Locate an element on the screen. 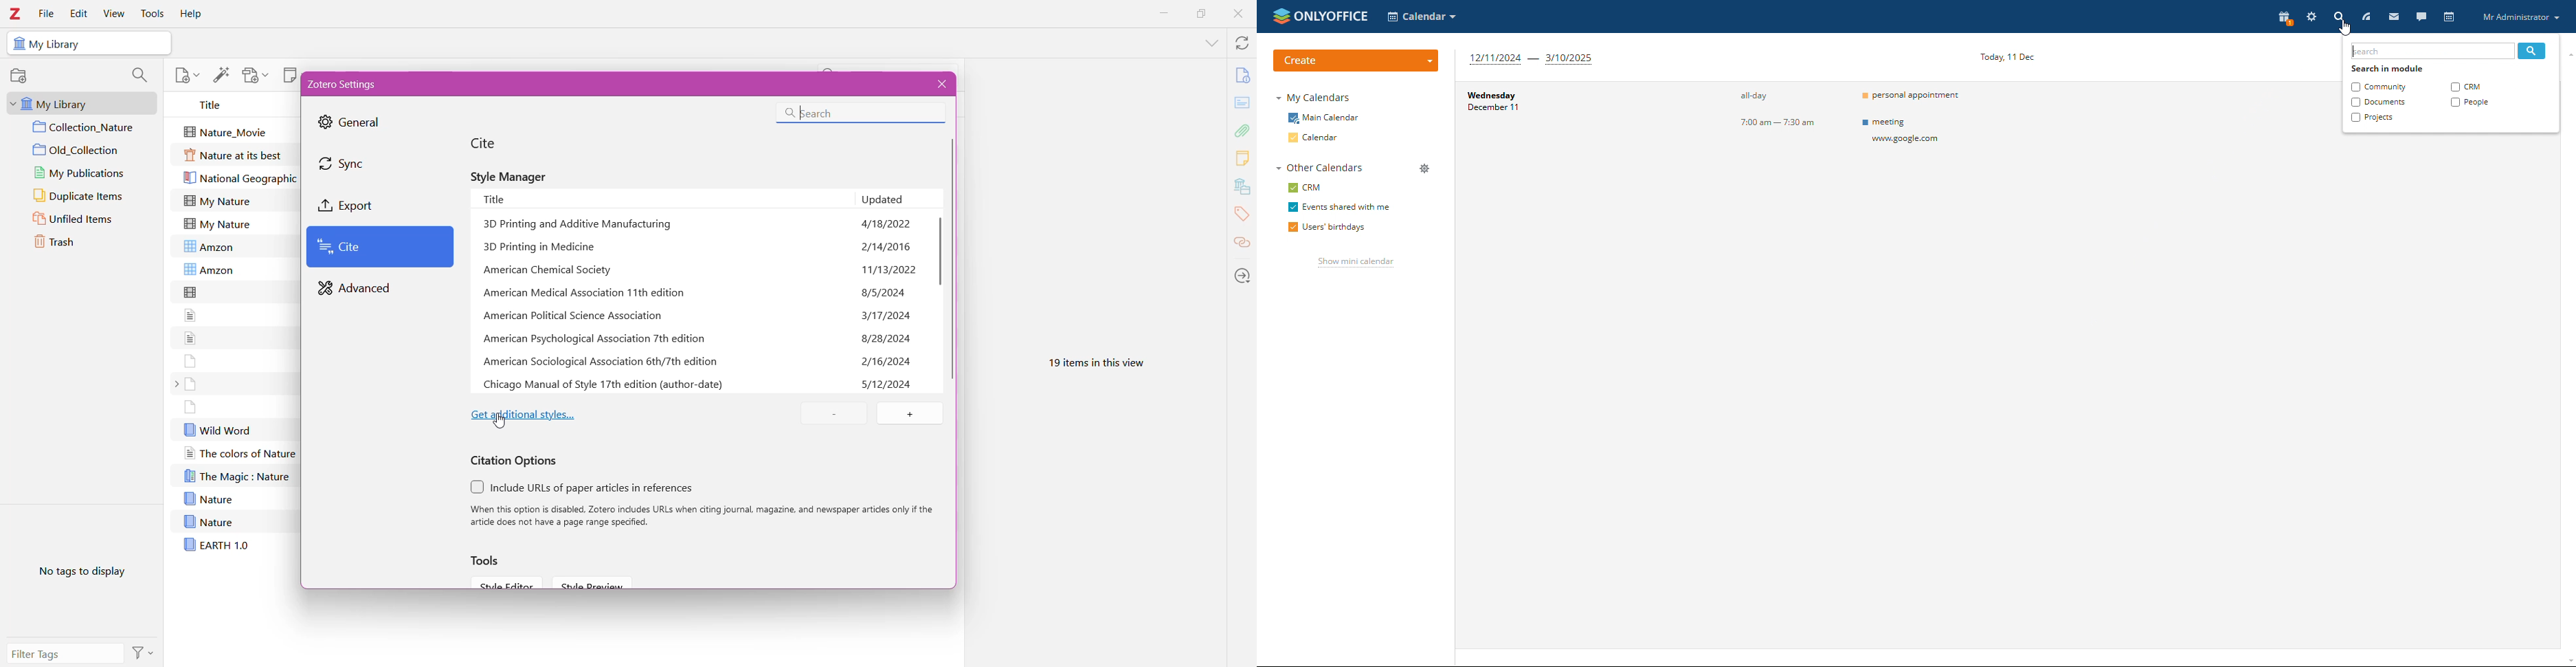 The height and width of the screenshot is (672, 2576). My Nature is located at coordinates (217, 224).